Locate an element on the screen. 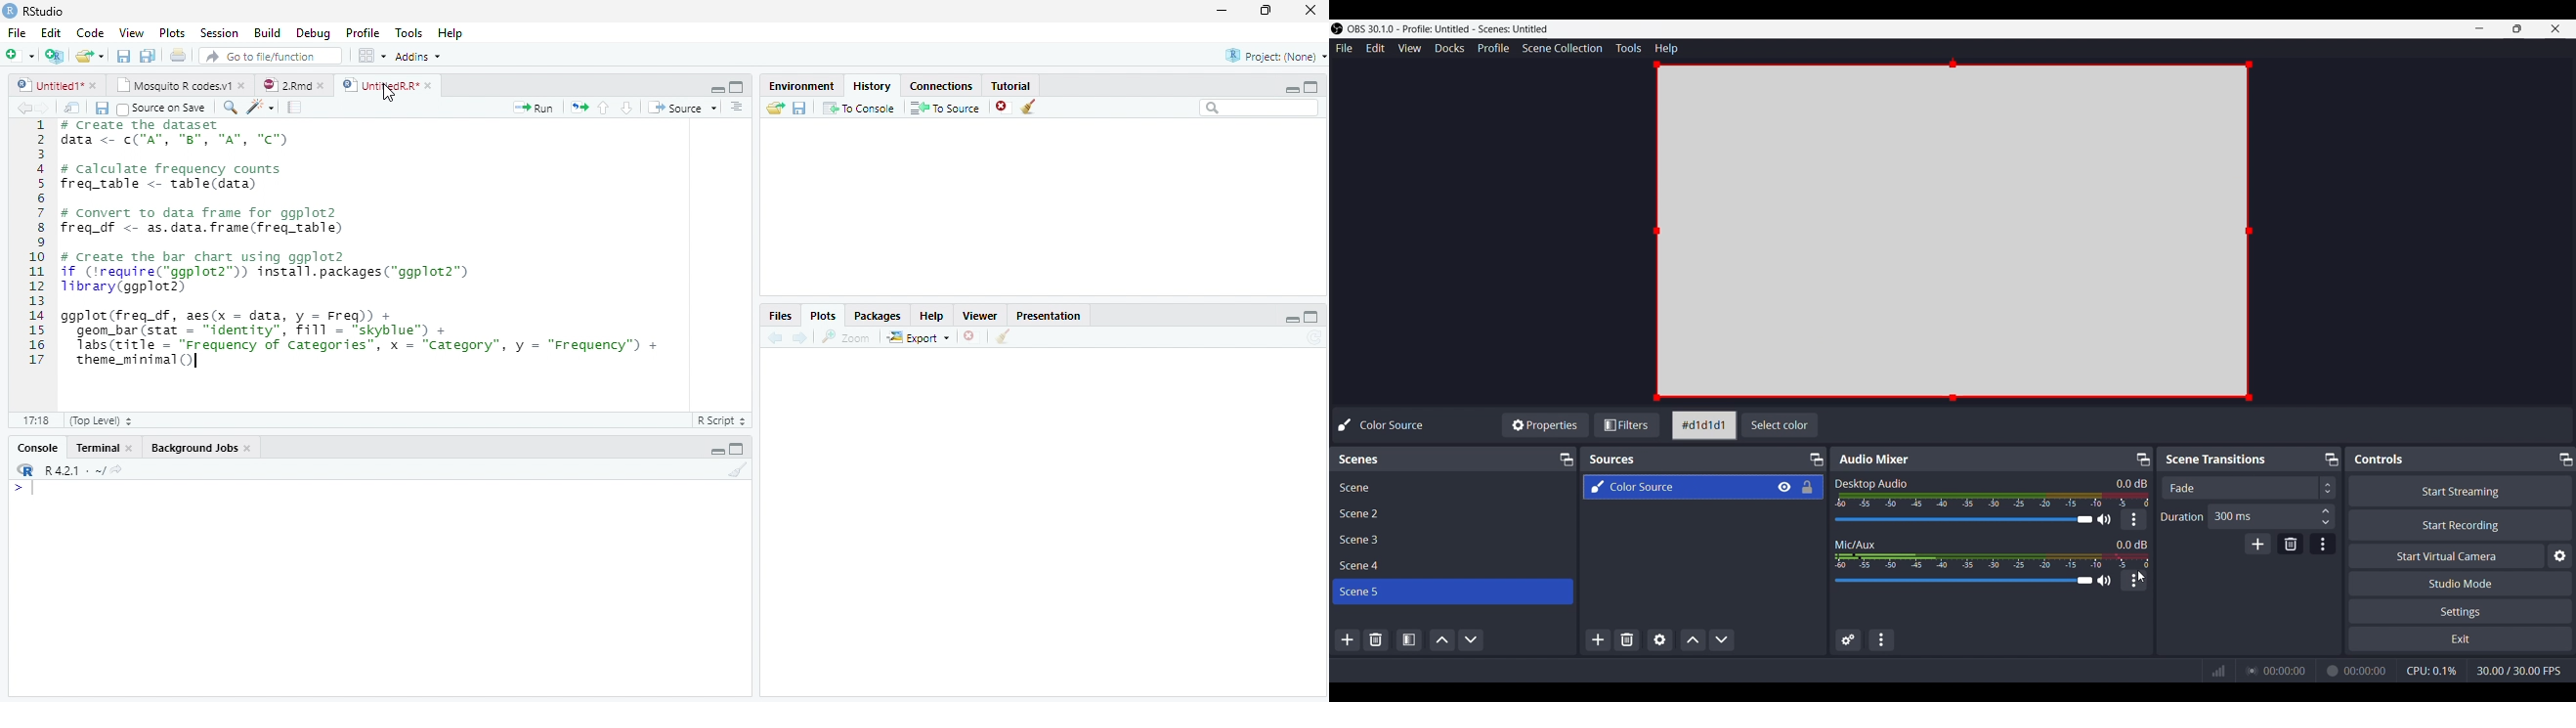 The image size is (2576, 728). Recording is located at coordinates (2331, 670).